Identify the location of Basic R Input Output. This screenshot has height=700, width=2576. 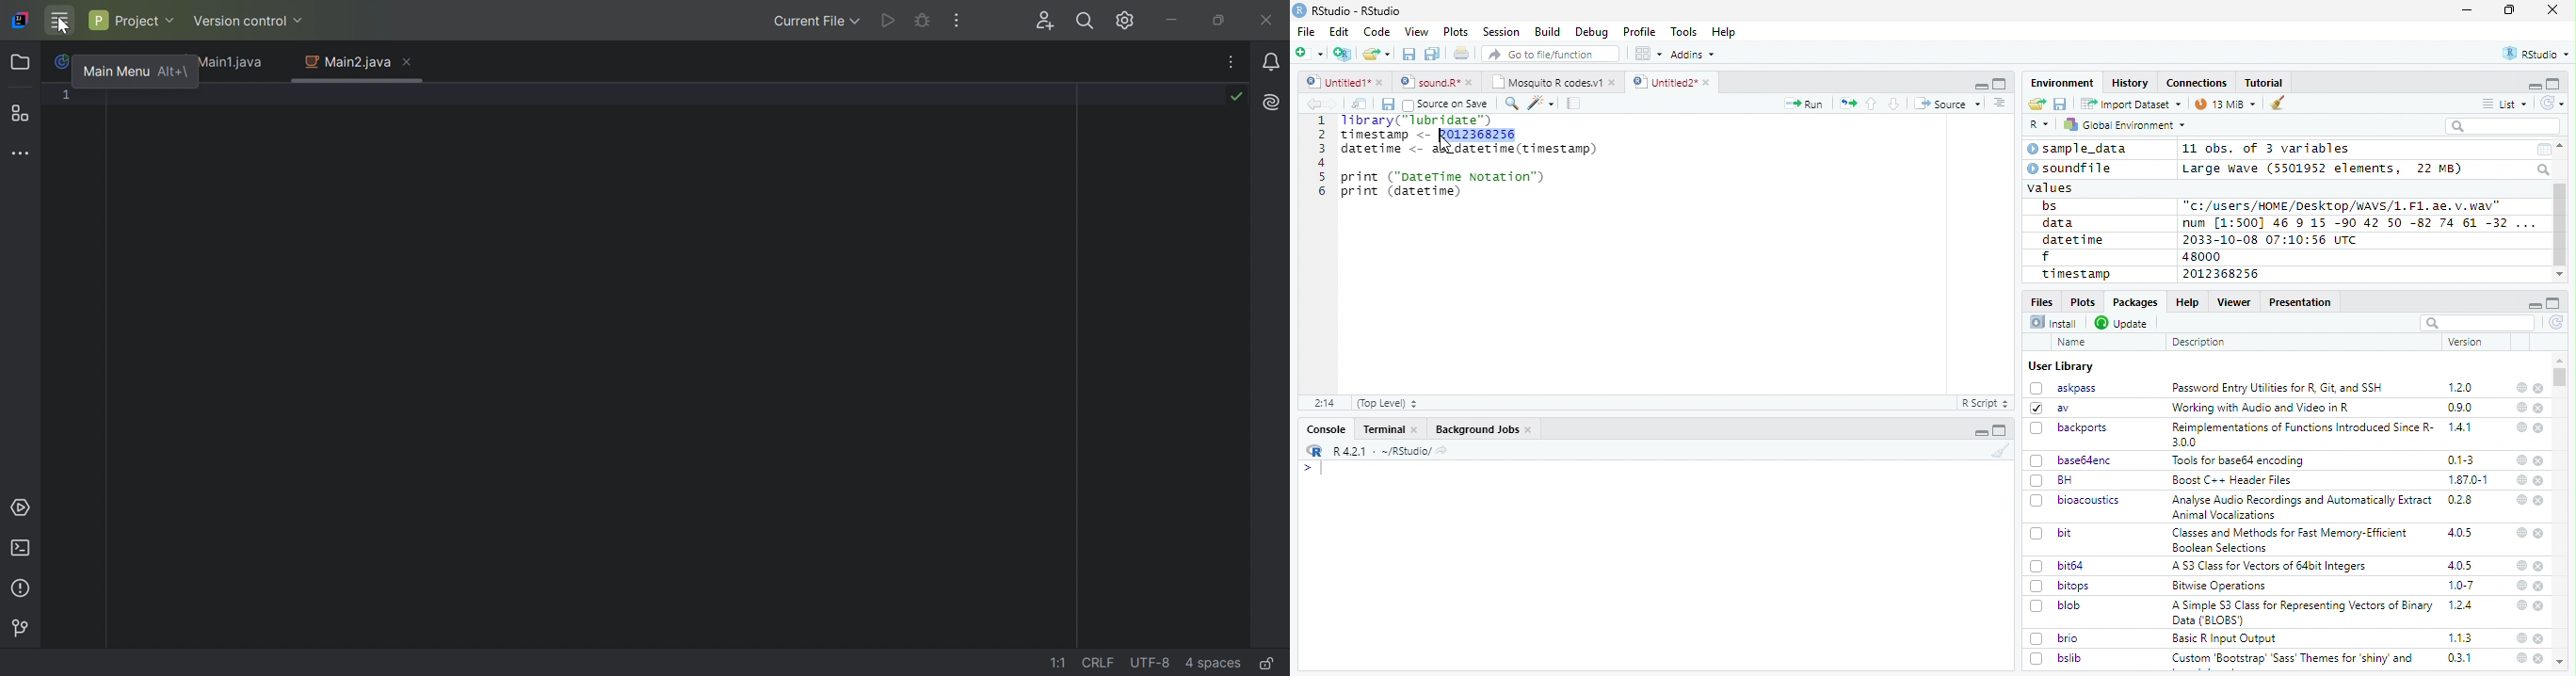
(2227, 638).